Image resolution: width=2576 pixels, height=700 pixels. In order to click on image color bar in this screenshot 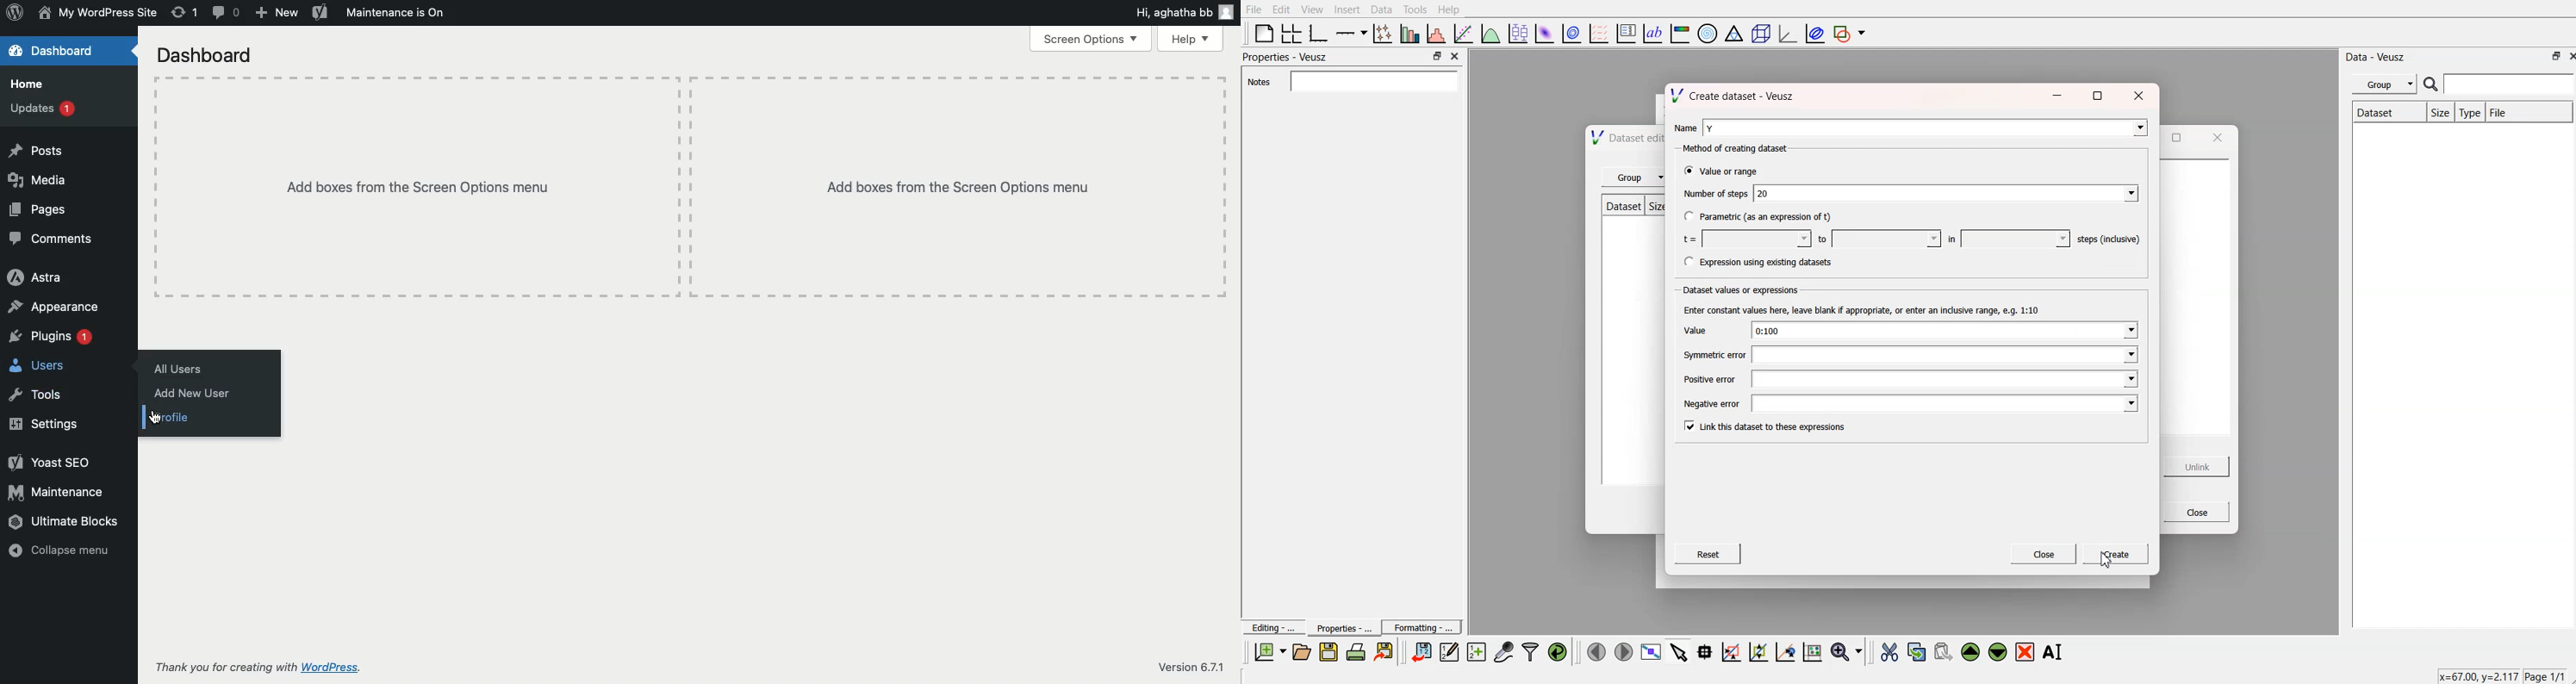, I will do `click(1681, 32)`.